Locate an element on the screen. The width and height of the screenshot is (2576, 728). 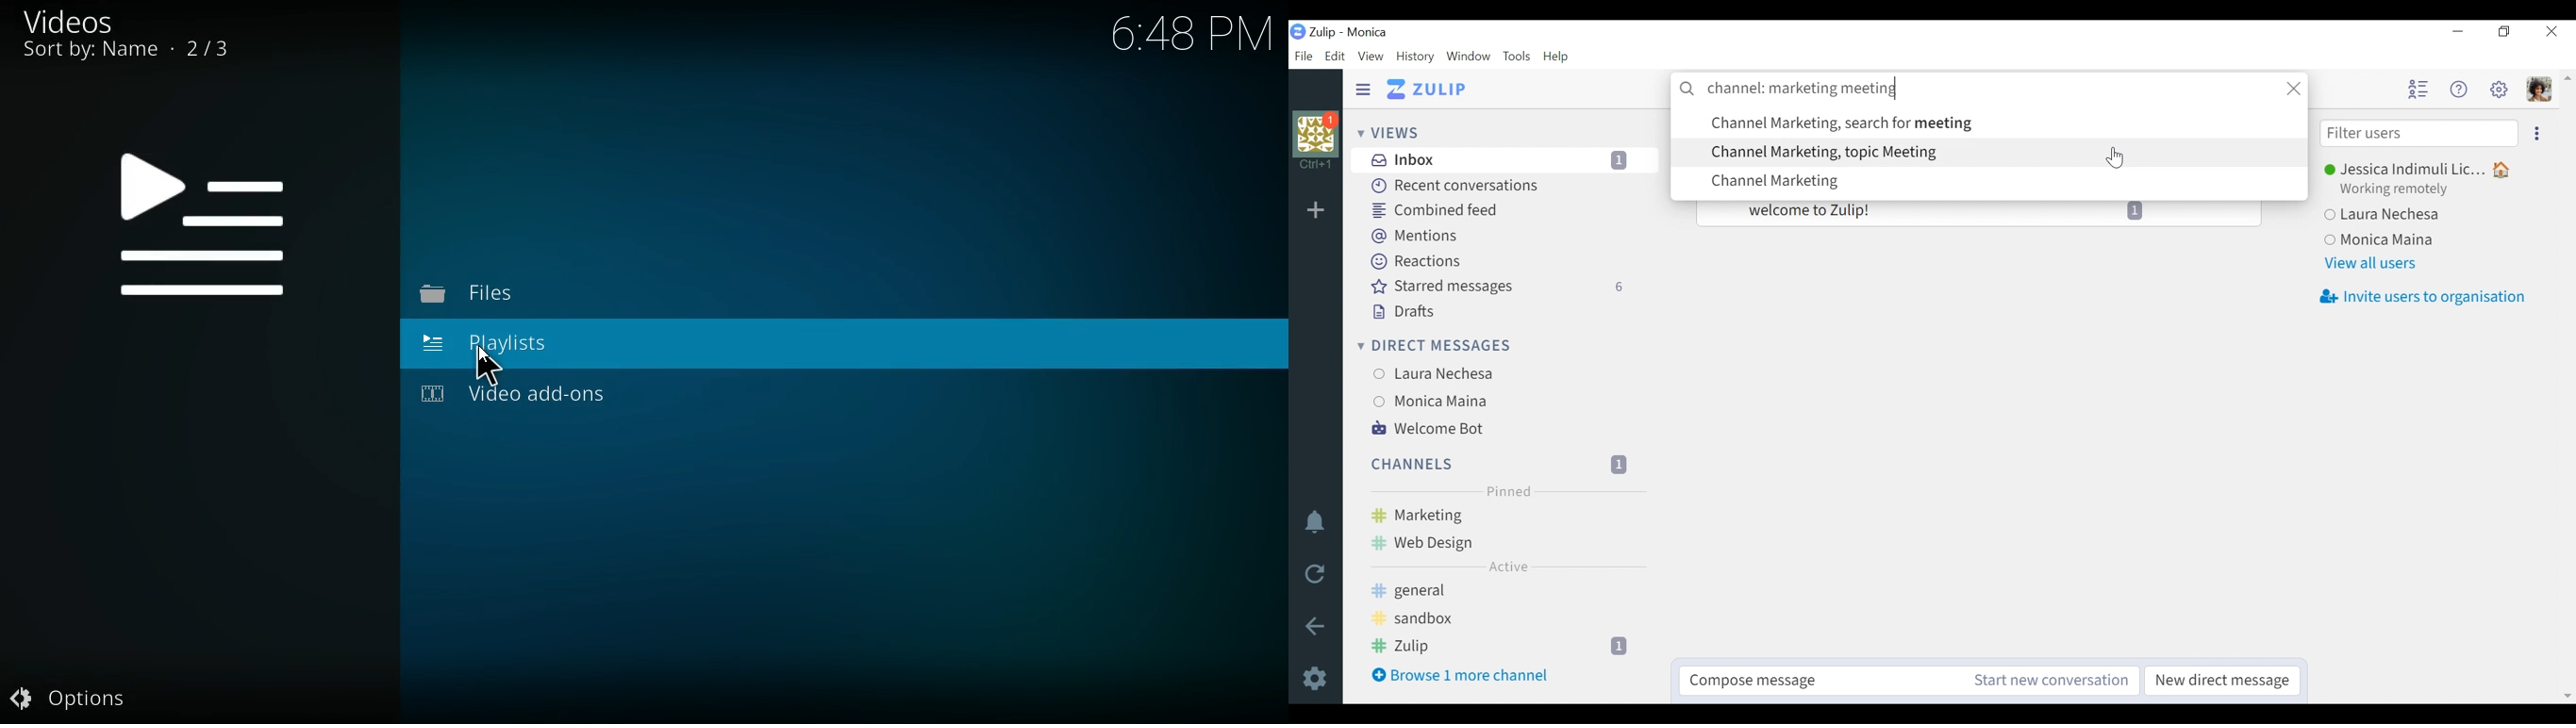
Tools is located at coordinates (1517, 56).